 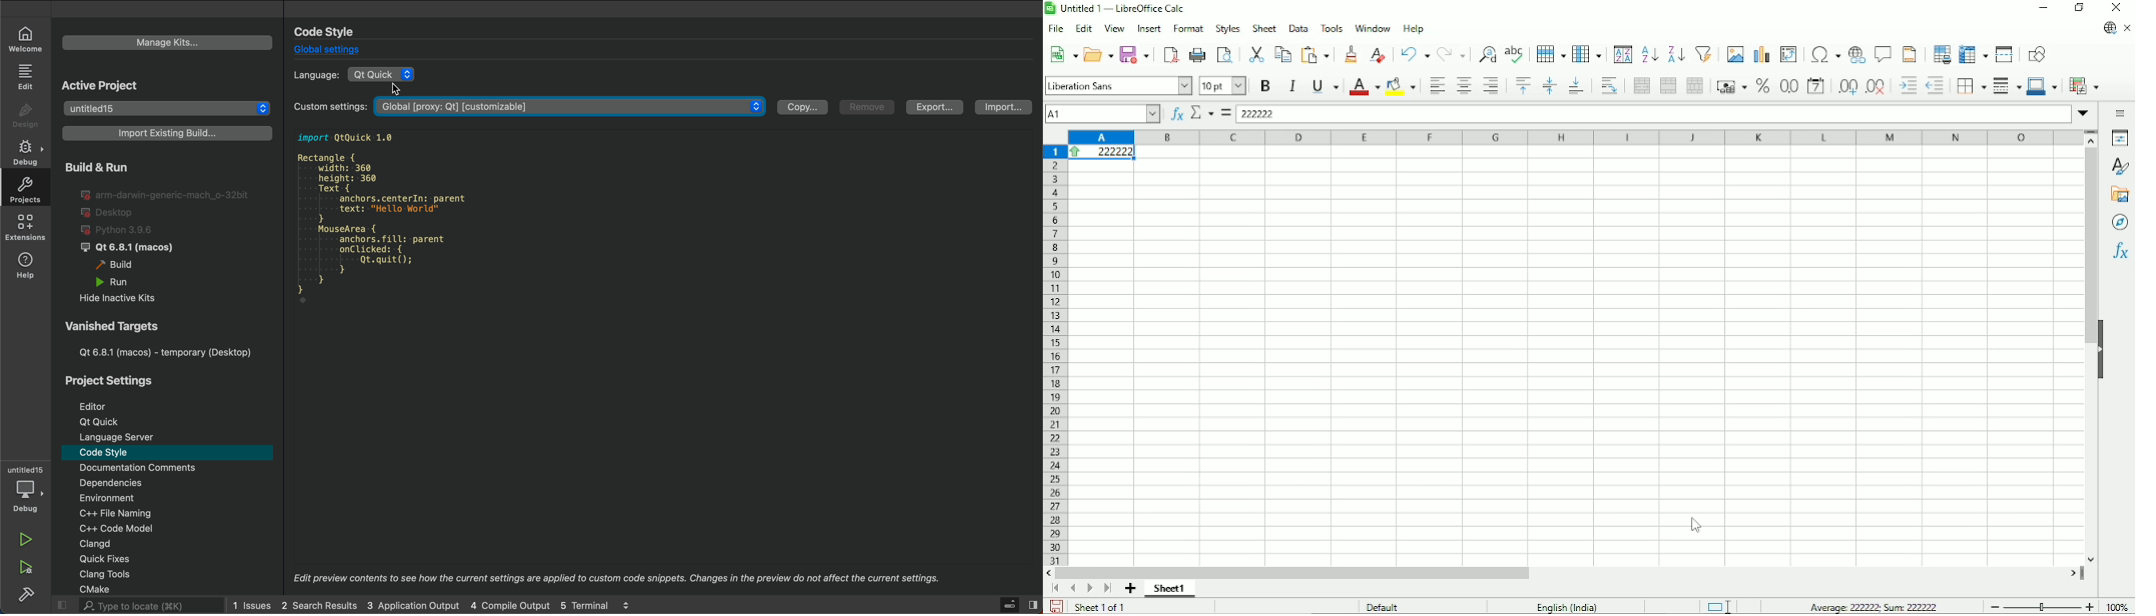 I want to click on Functions, so click(x=2120, y=252).